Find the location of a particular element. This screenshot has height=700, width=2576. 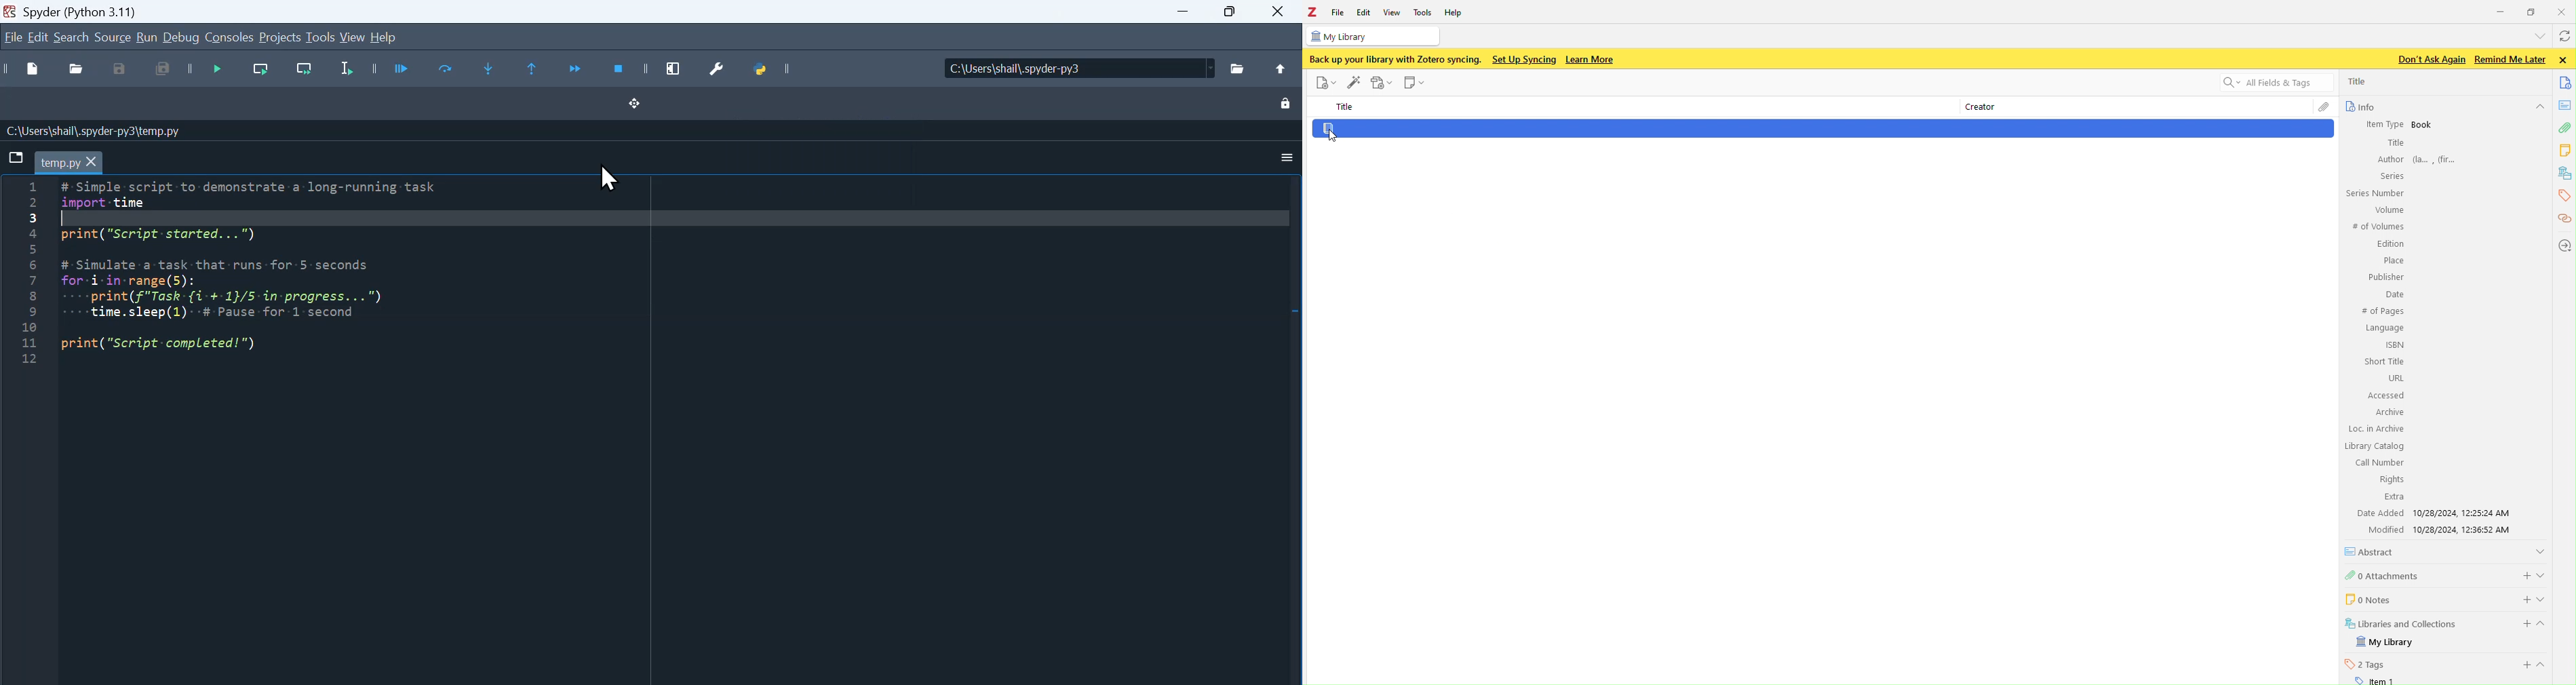

list all tabs is located at coordinates (2535, 39).